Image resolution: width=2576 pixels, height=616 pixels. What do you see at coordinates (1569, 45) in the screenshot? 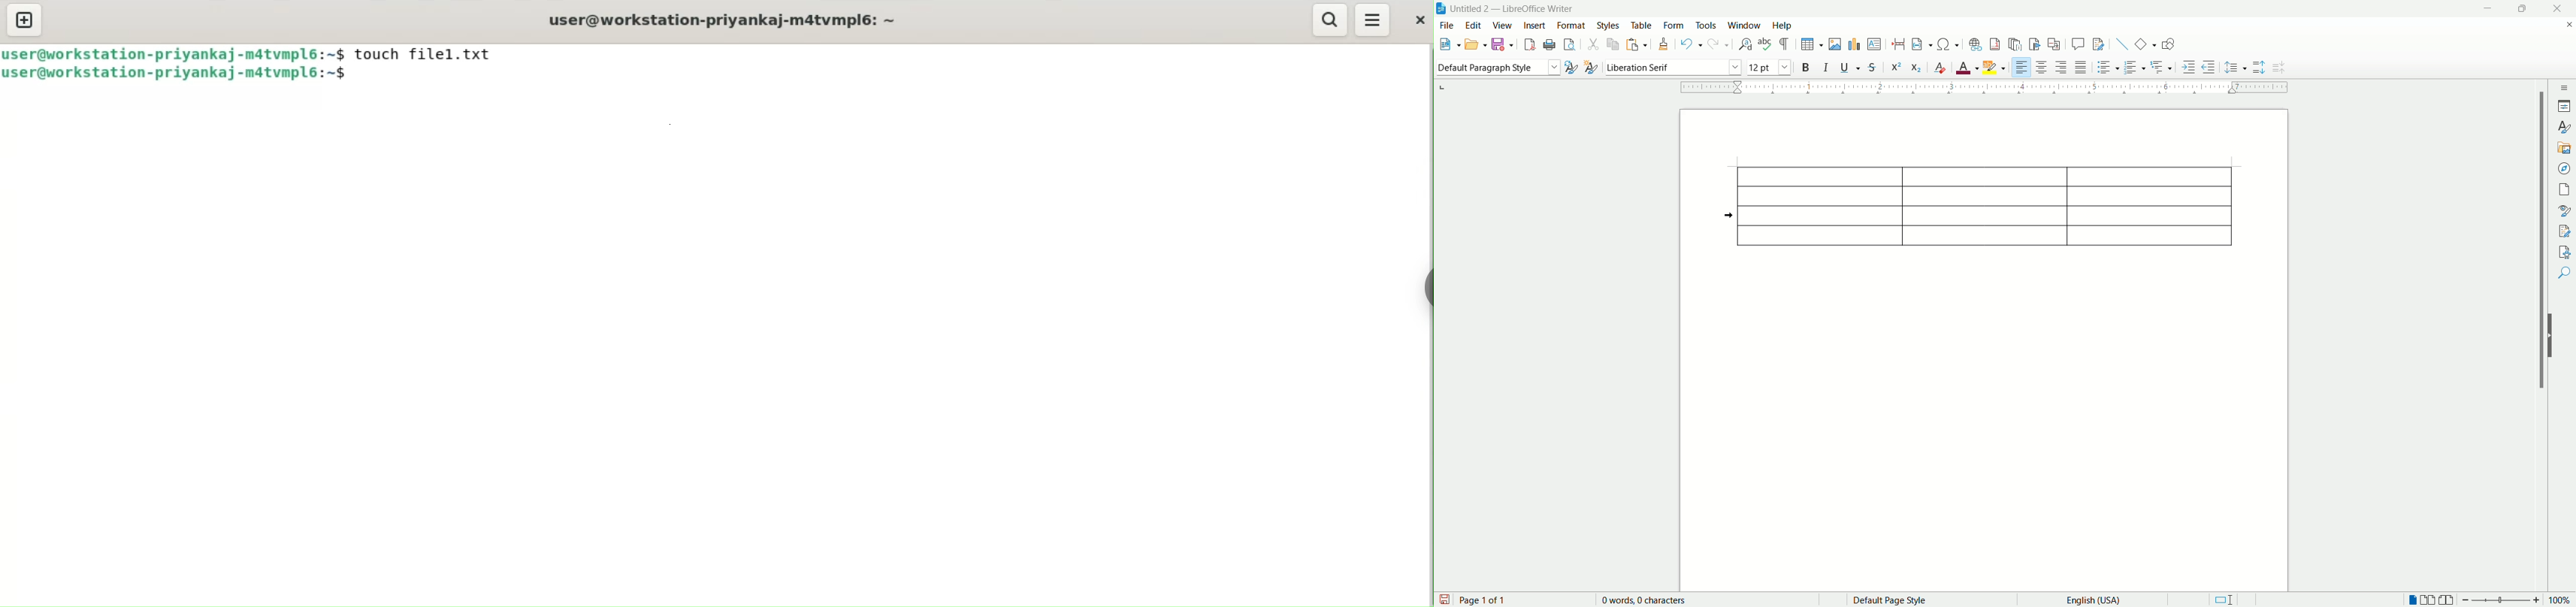
I see `print preview` at bounding box center [1569, 45].